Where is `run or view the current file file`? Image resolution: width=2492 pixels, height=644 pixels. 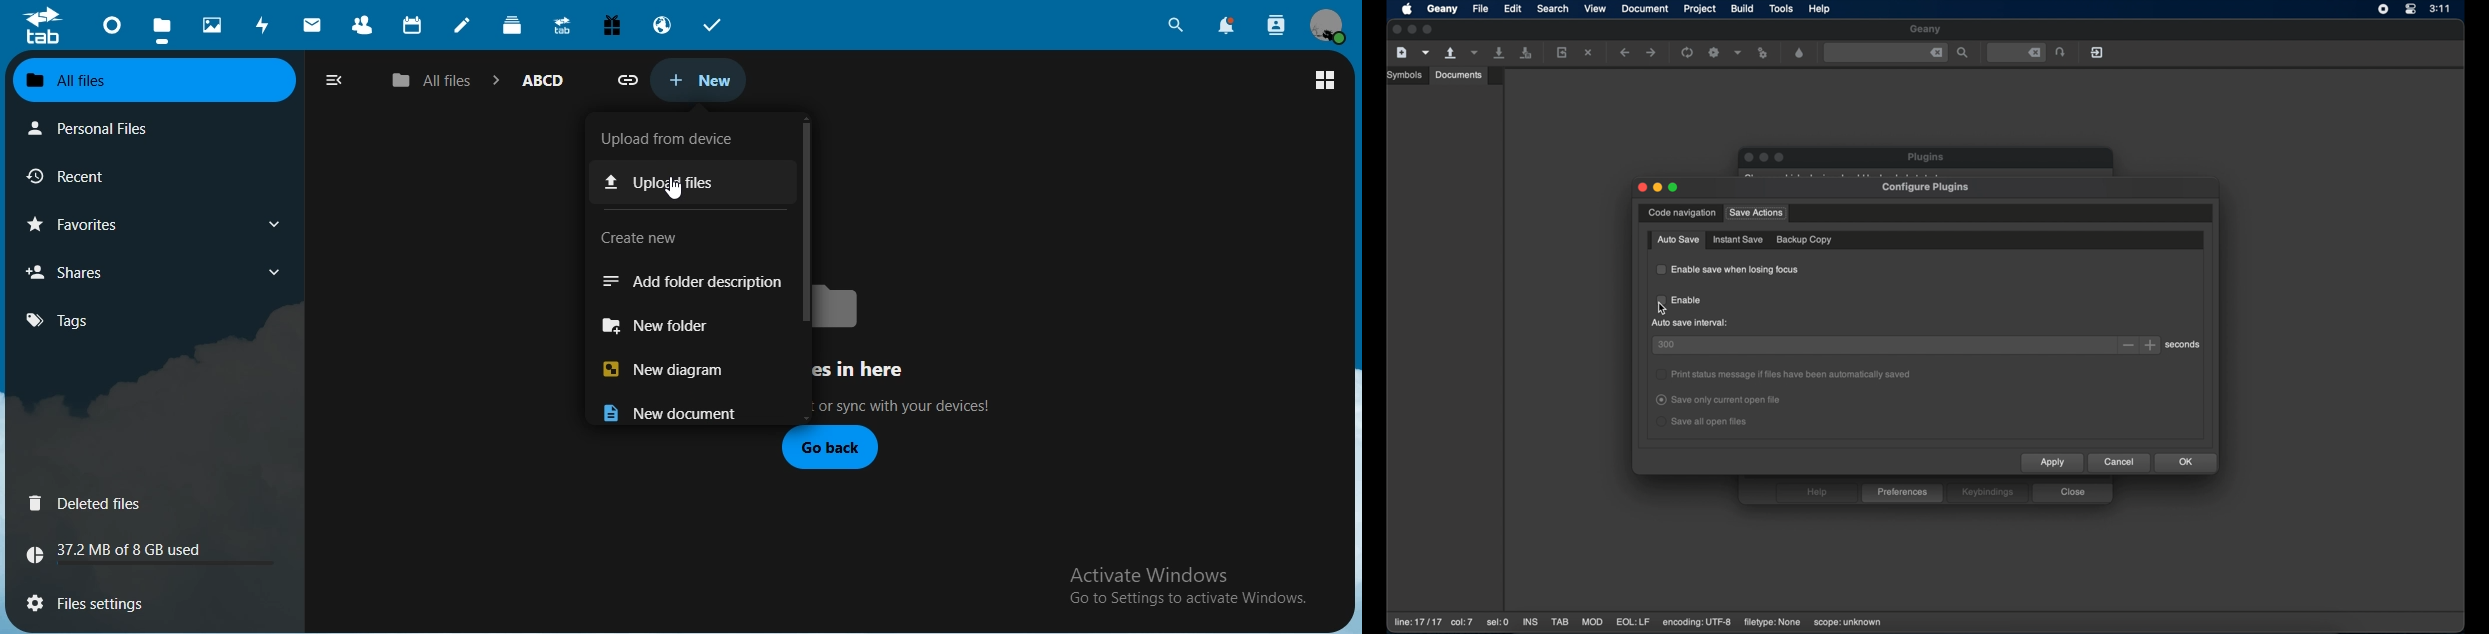 run or view the current file file is located at coordinates (1765, 53).